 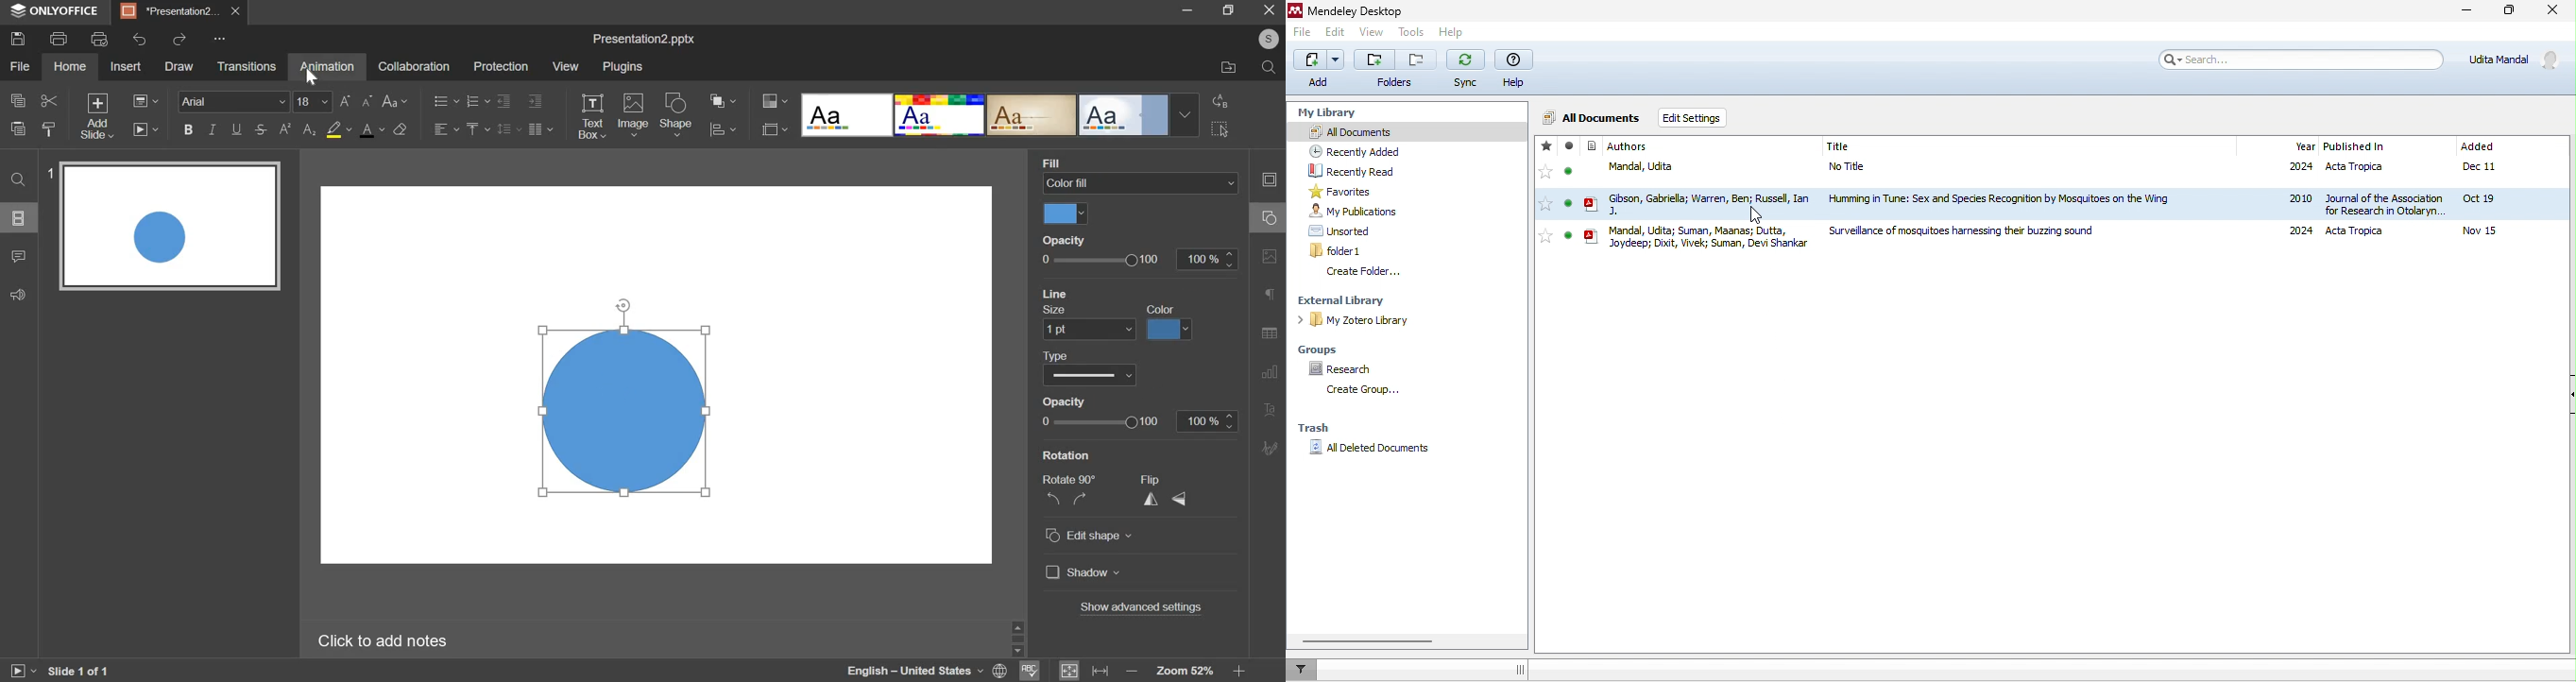 What do you see at coordinates (1069, 494) in the screenshot?
I see `rotation` at bounding box center [1069, 494].